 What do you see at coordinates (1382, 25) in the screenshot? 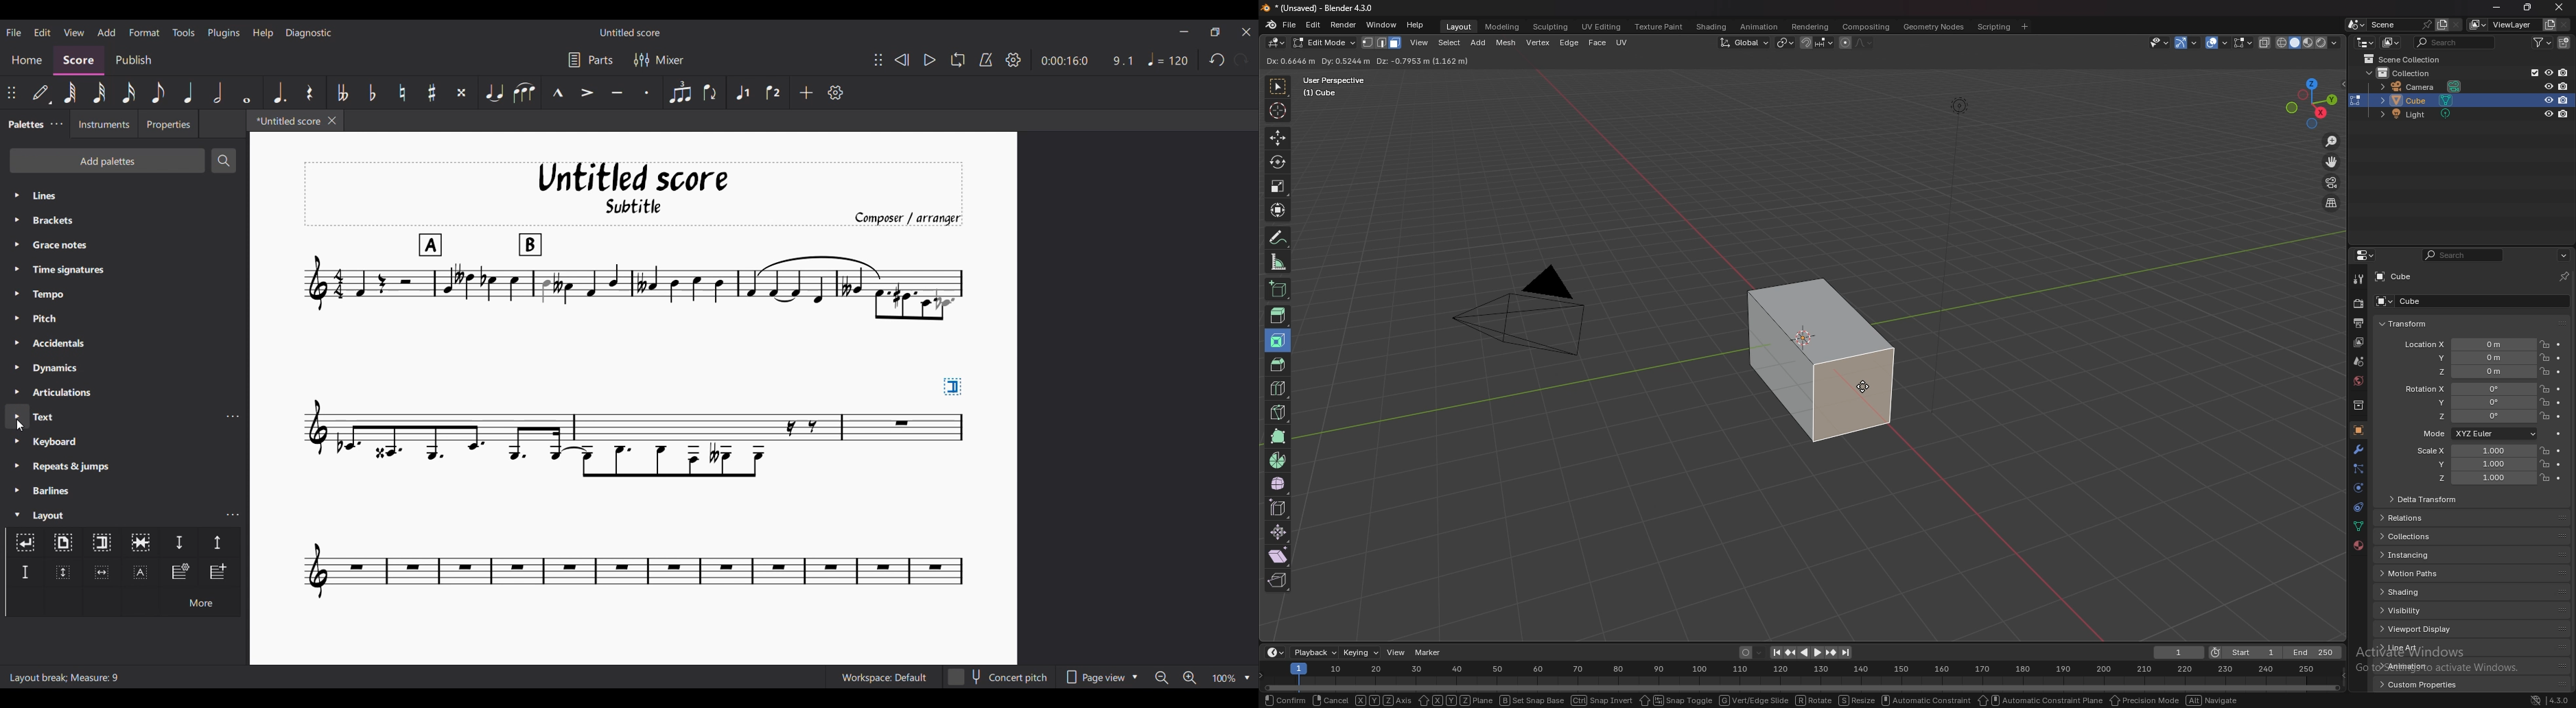
I see `window` at bounding box center [1382, 25].